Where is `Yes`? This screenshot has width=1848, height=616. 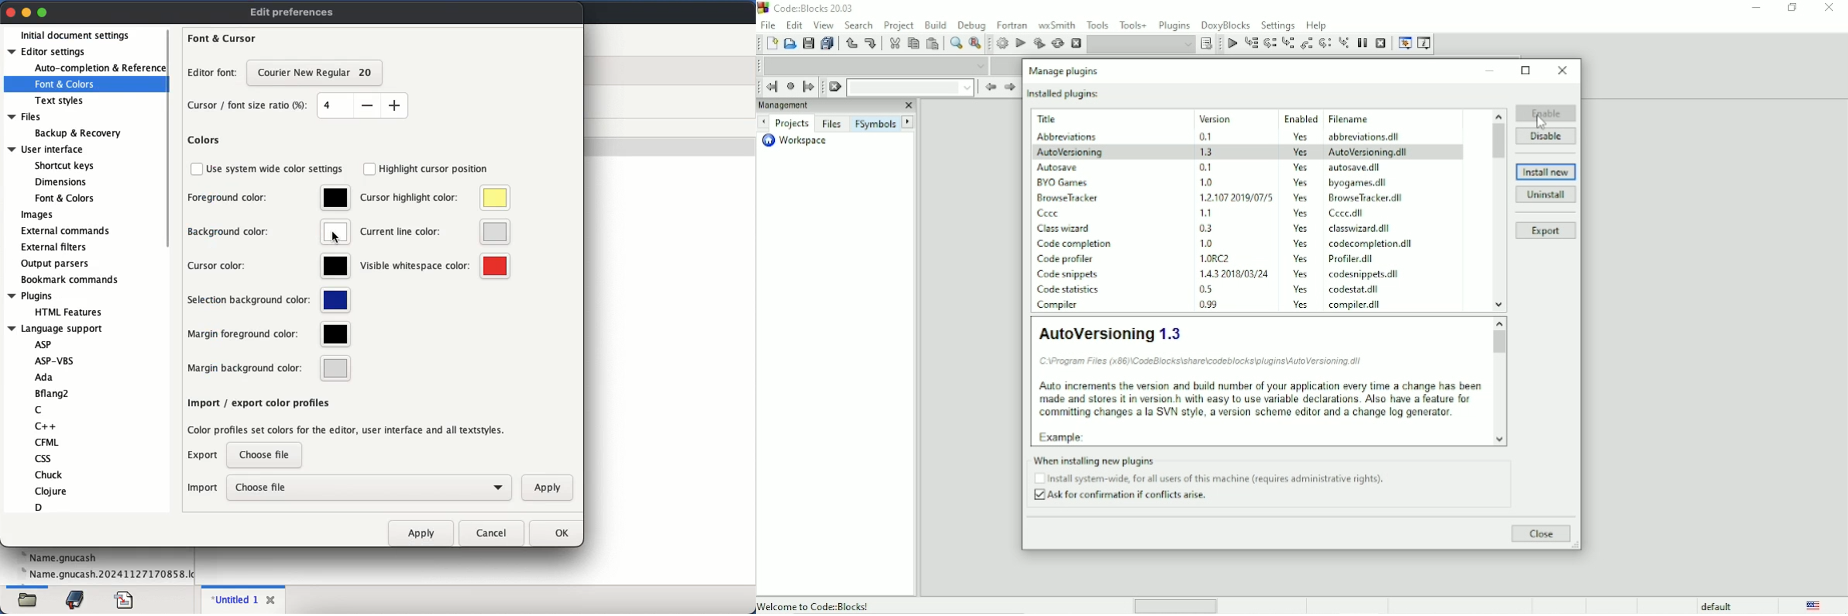 Yes is located at coordinates (1300, 259).